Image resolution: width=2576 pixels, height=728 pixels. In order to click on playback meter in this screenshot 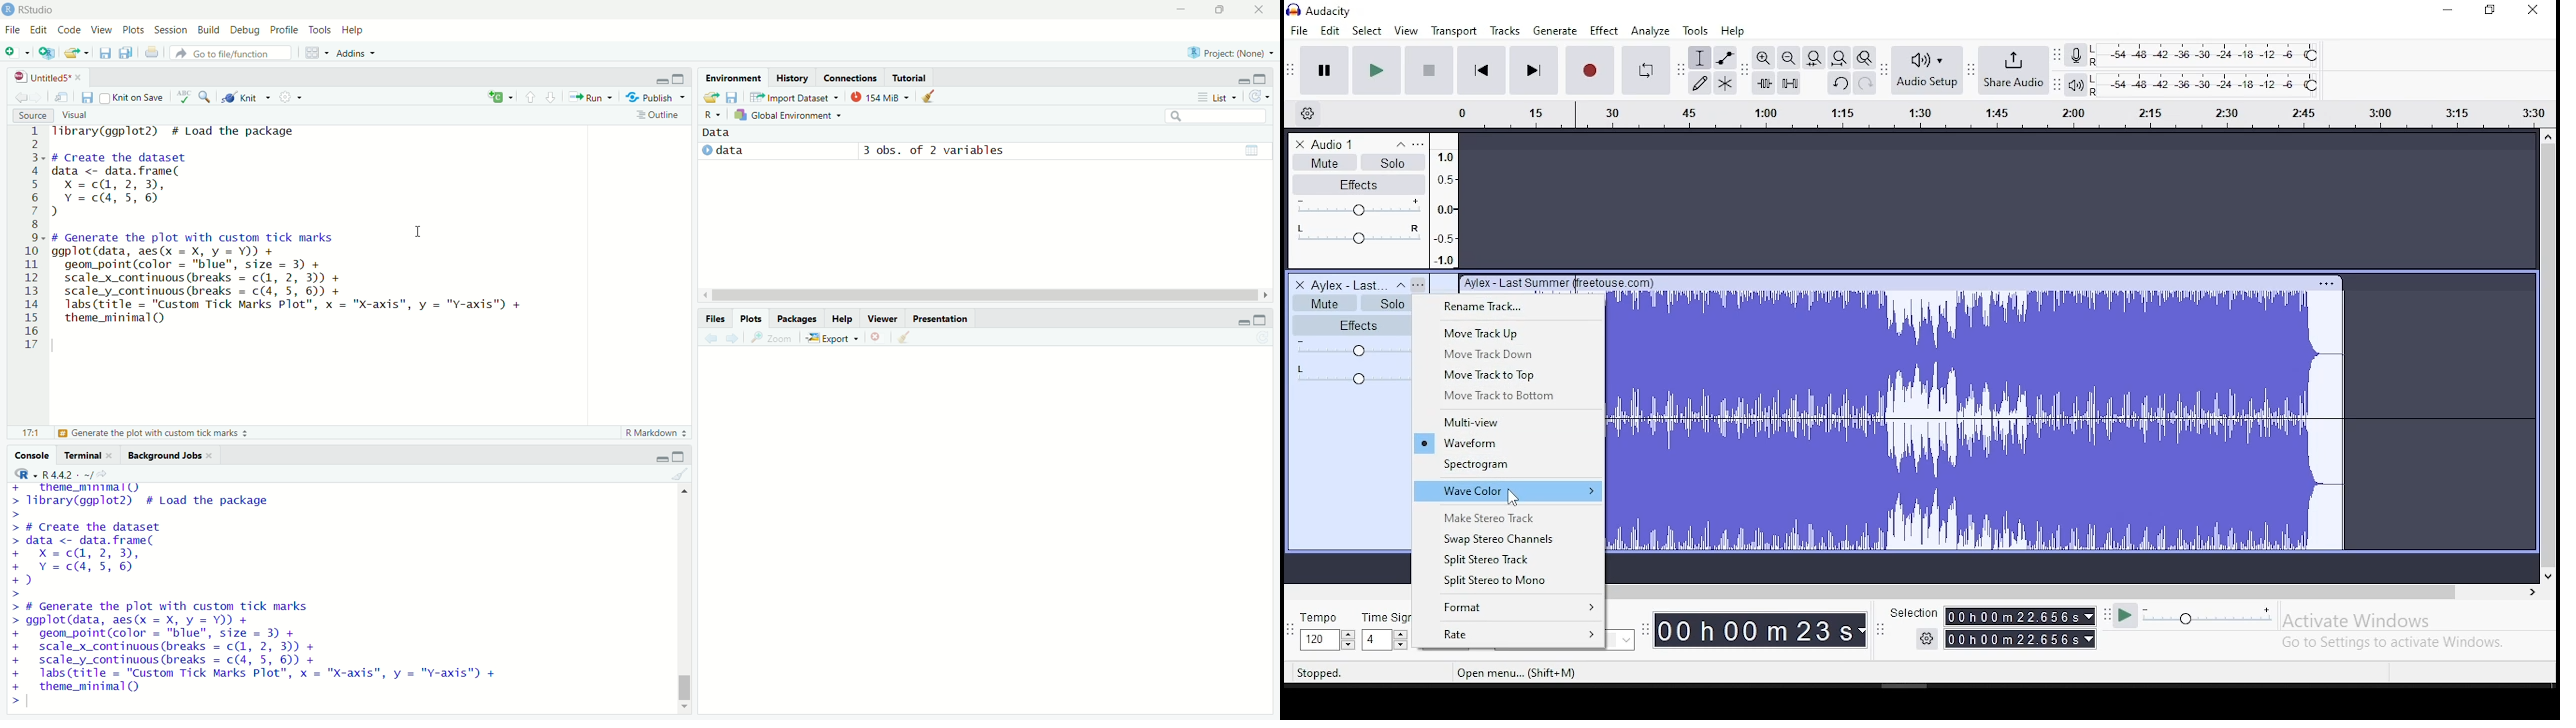, I will do `click(2075, 84)`.